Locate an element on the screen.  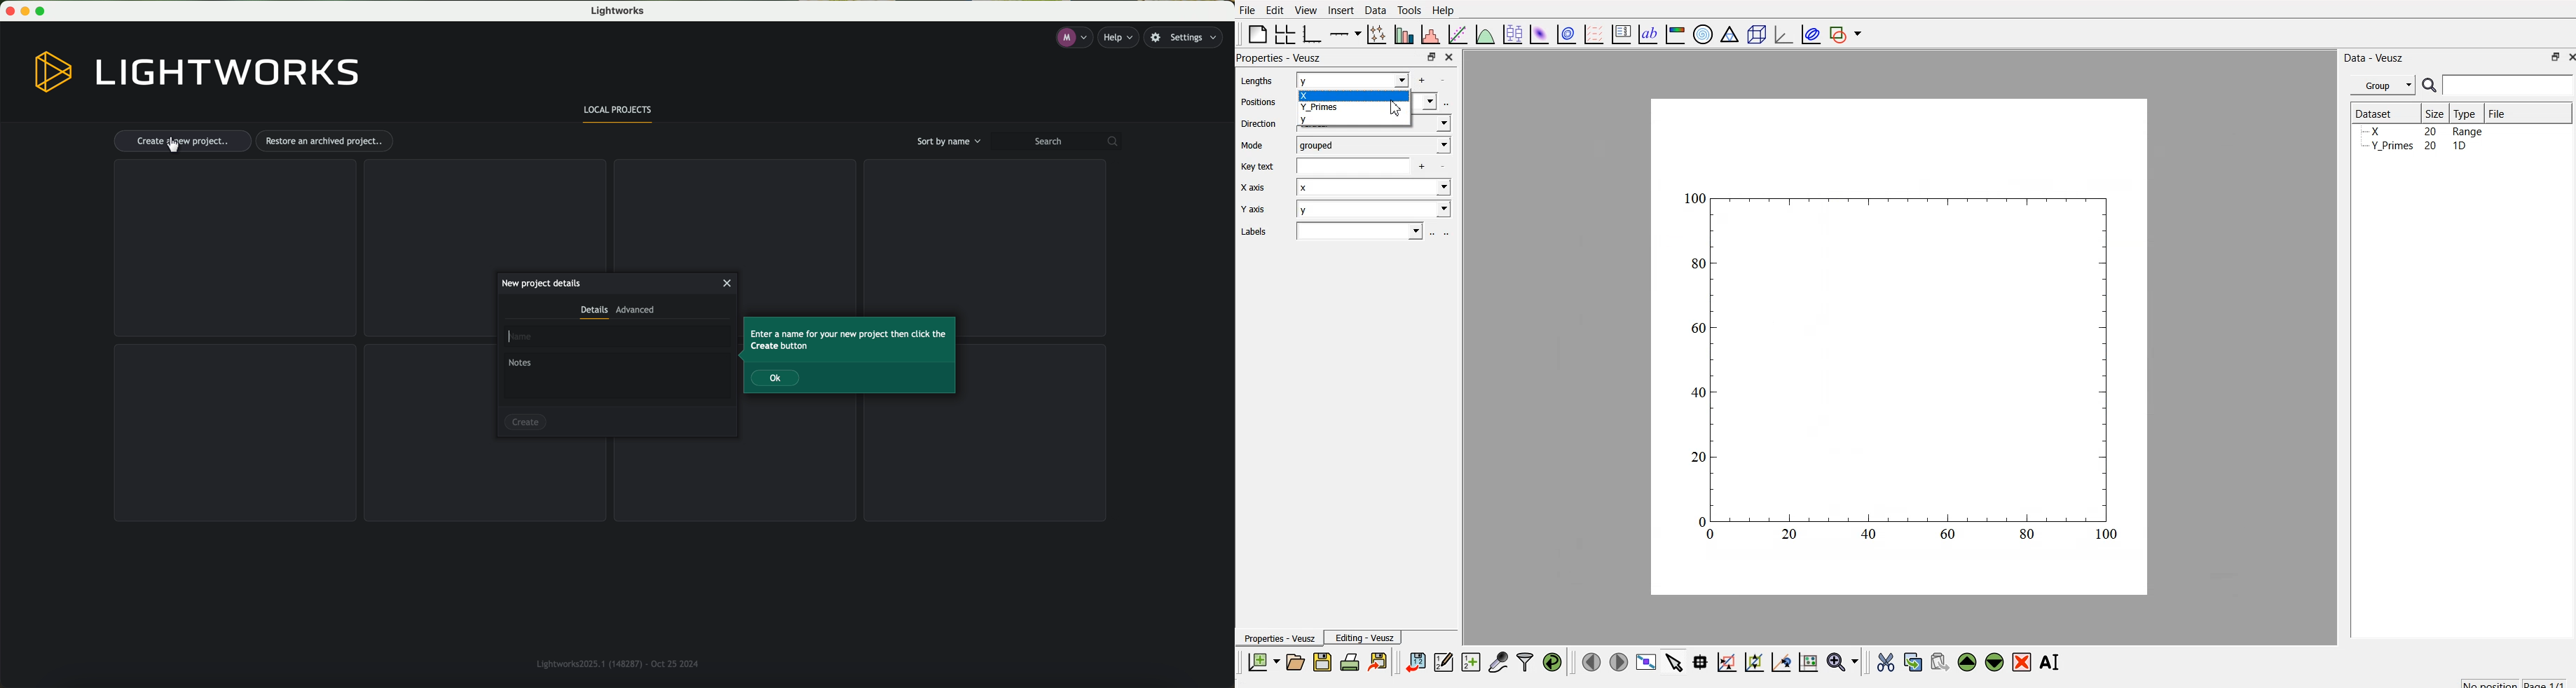
maximize is located at coordinates (2549, 57).